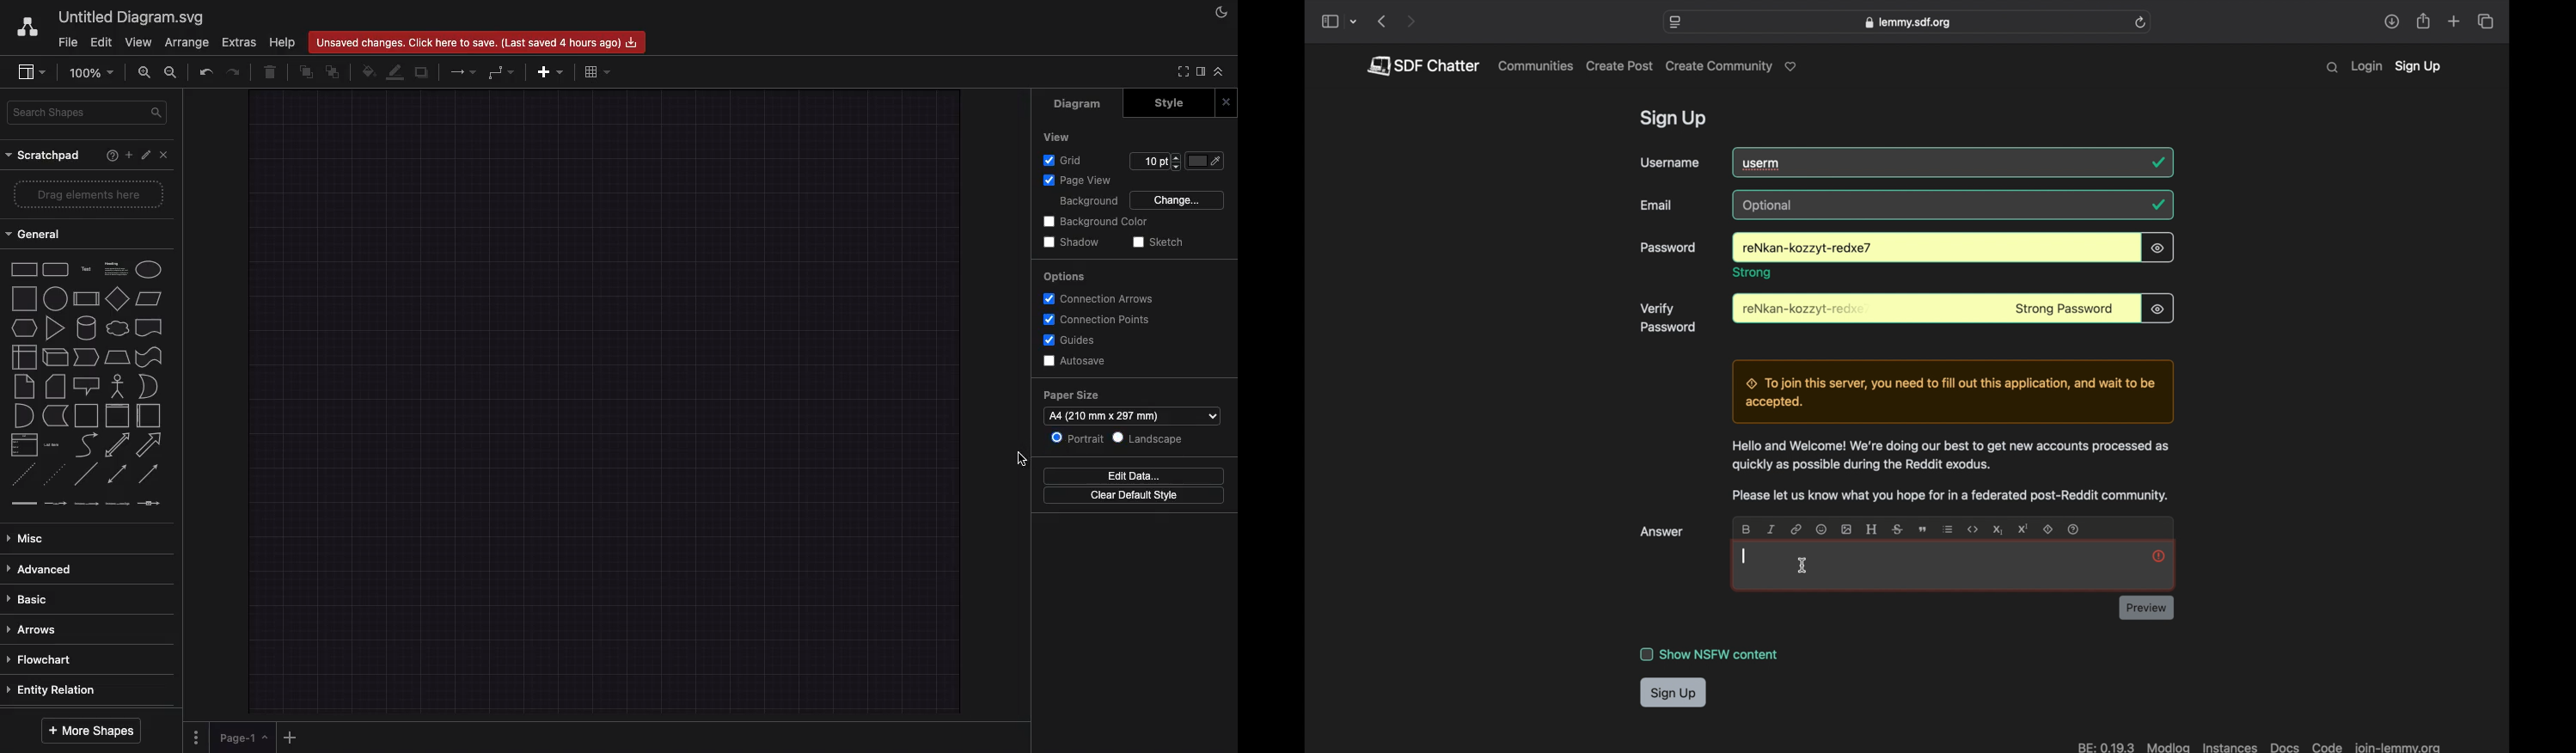 Image resolution: width=2576 pixels, height=756 pixels. What do you see at coordinates (41, 658) in the screenshot?
I see `Flowchart` at bounding box center [41, 658].